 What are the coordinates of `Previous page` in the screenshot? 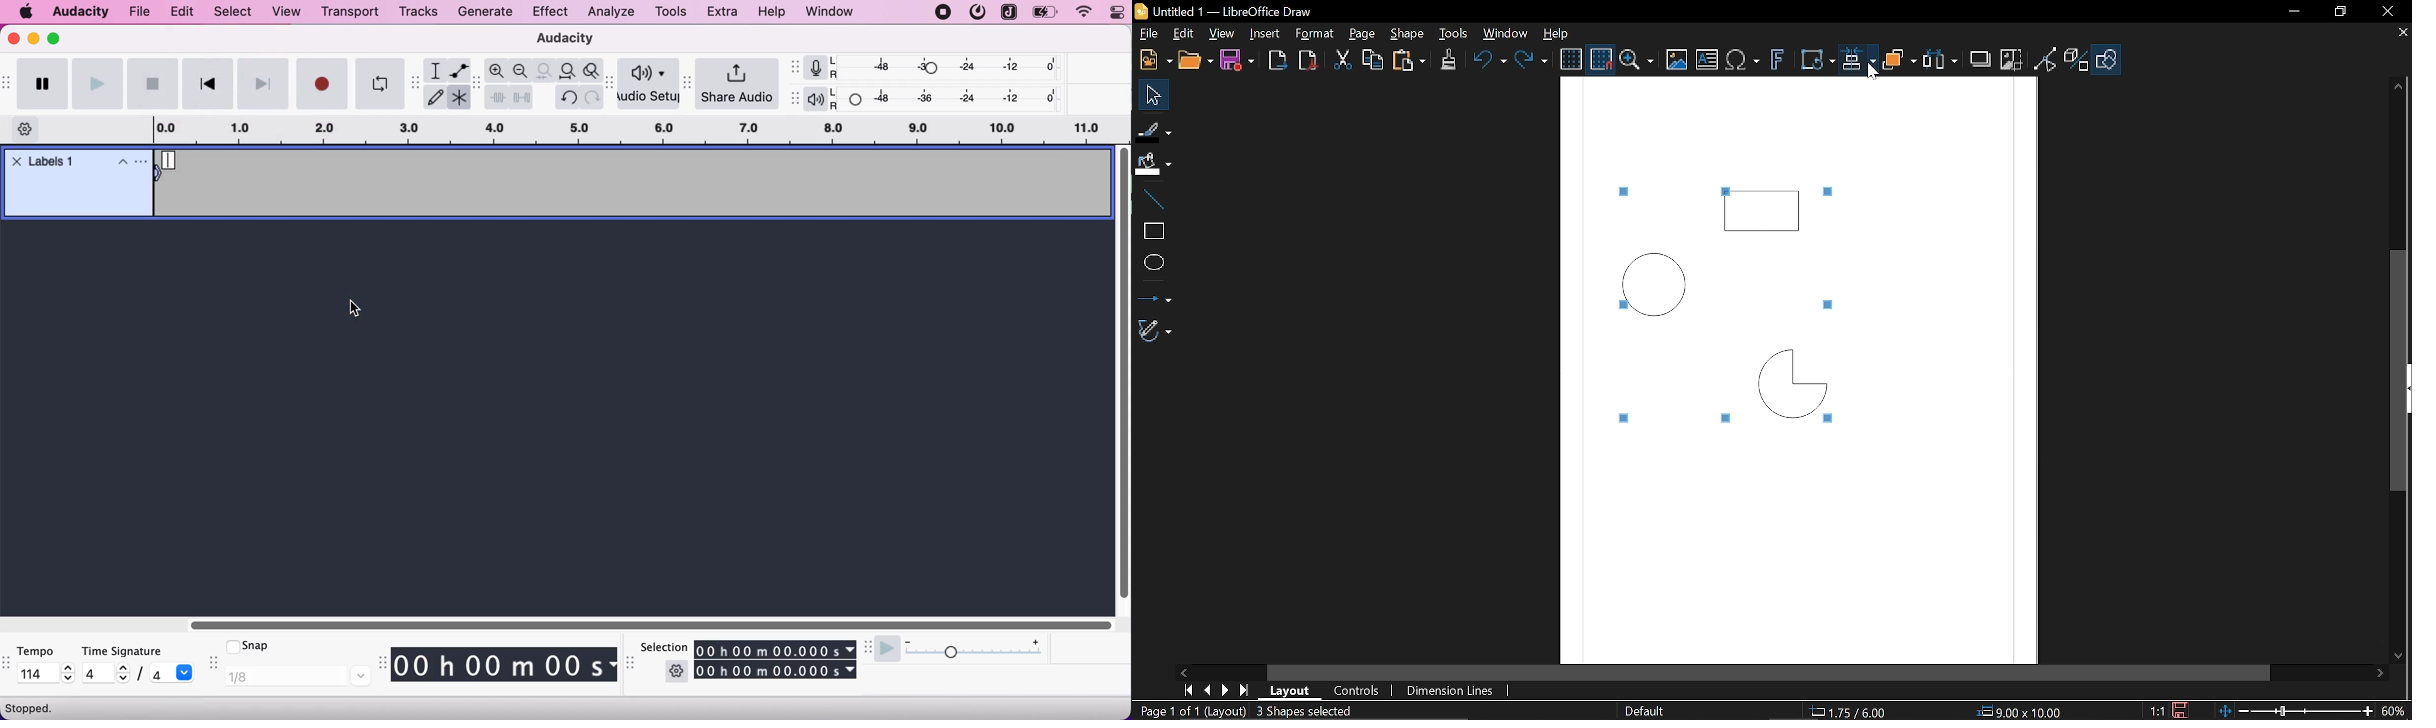 It's located at (1204, 690).